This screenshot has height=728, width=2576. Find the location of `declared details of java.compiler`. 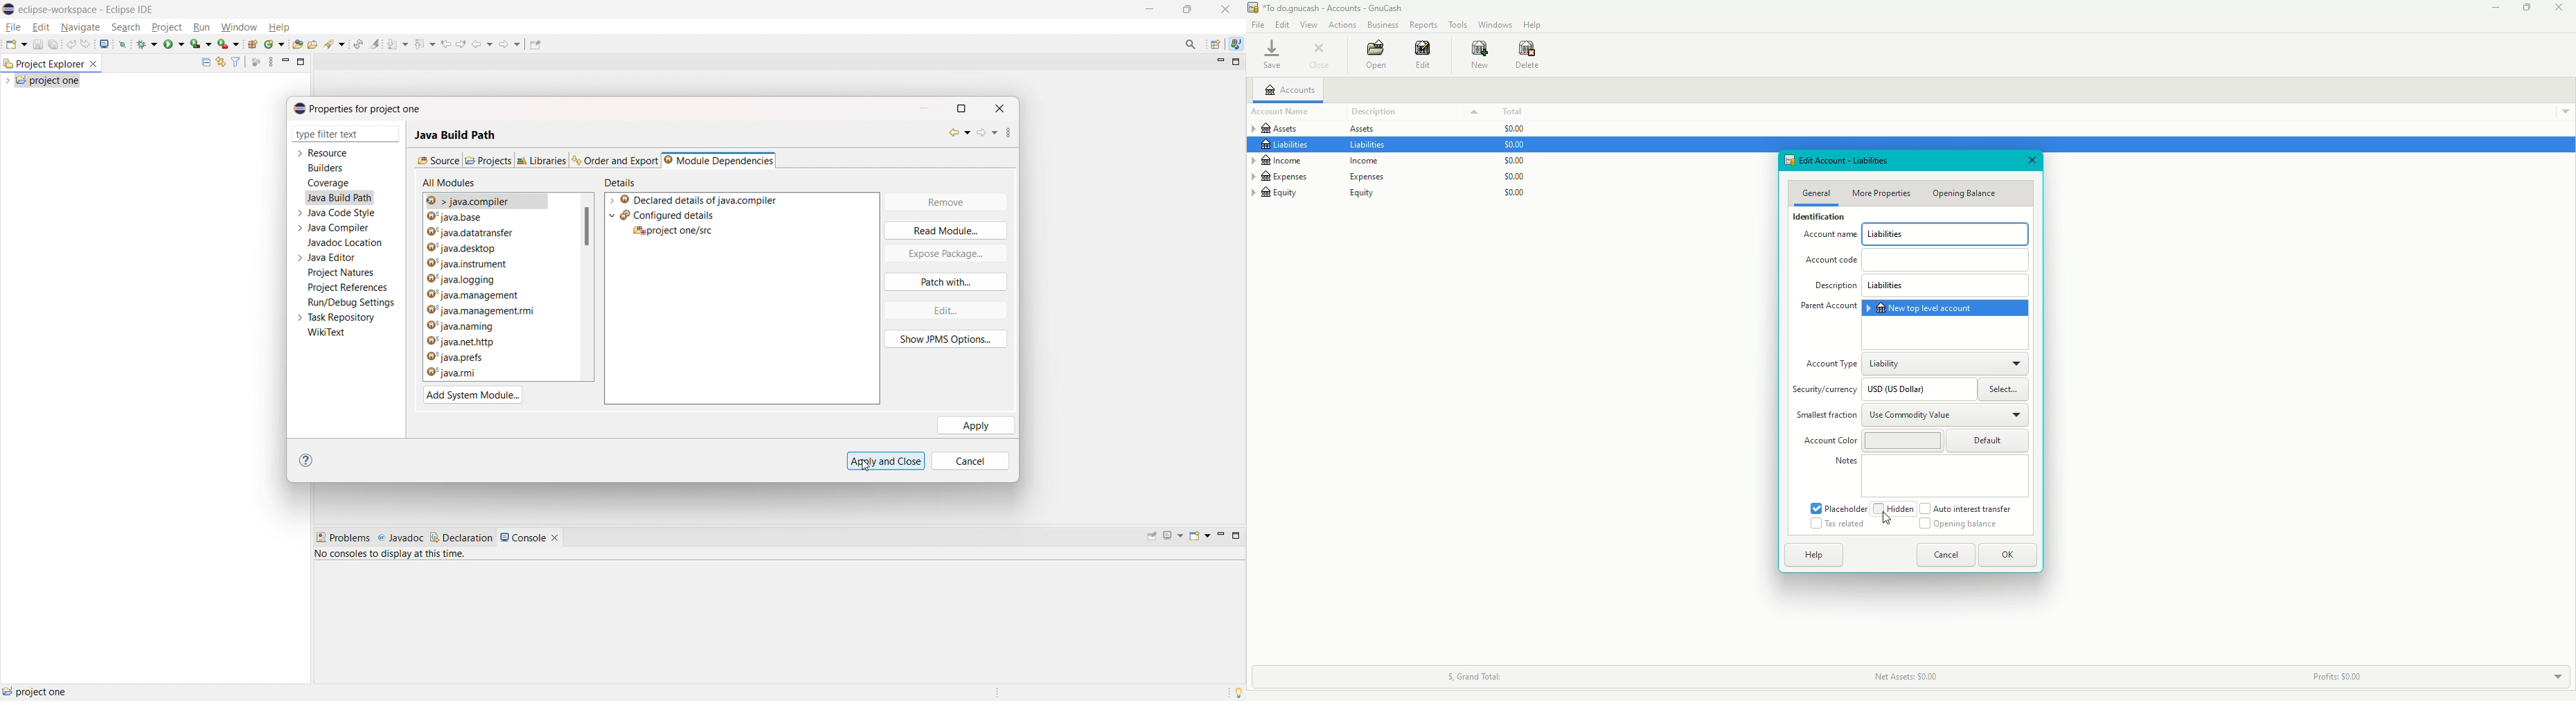

declared details of java.compiler is located at coordinates (698, 200).